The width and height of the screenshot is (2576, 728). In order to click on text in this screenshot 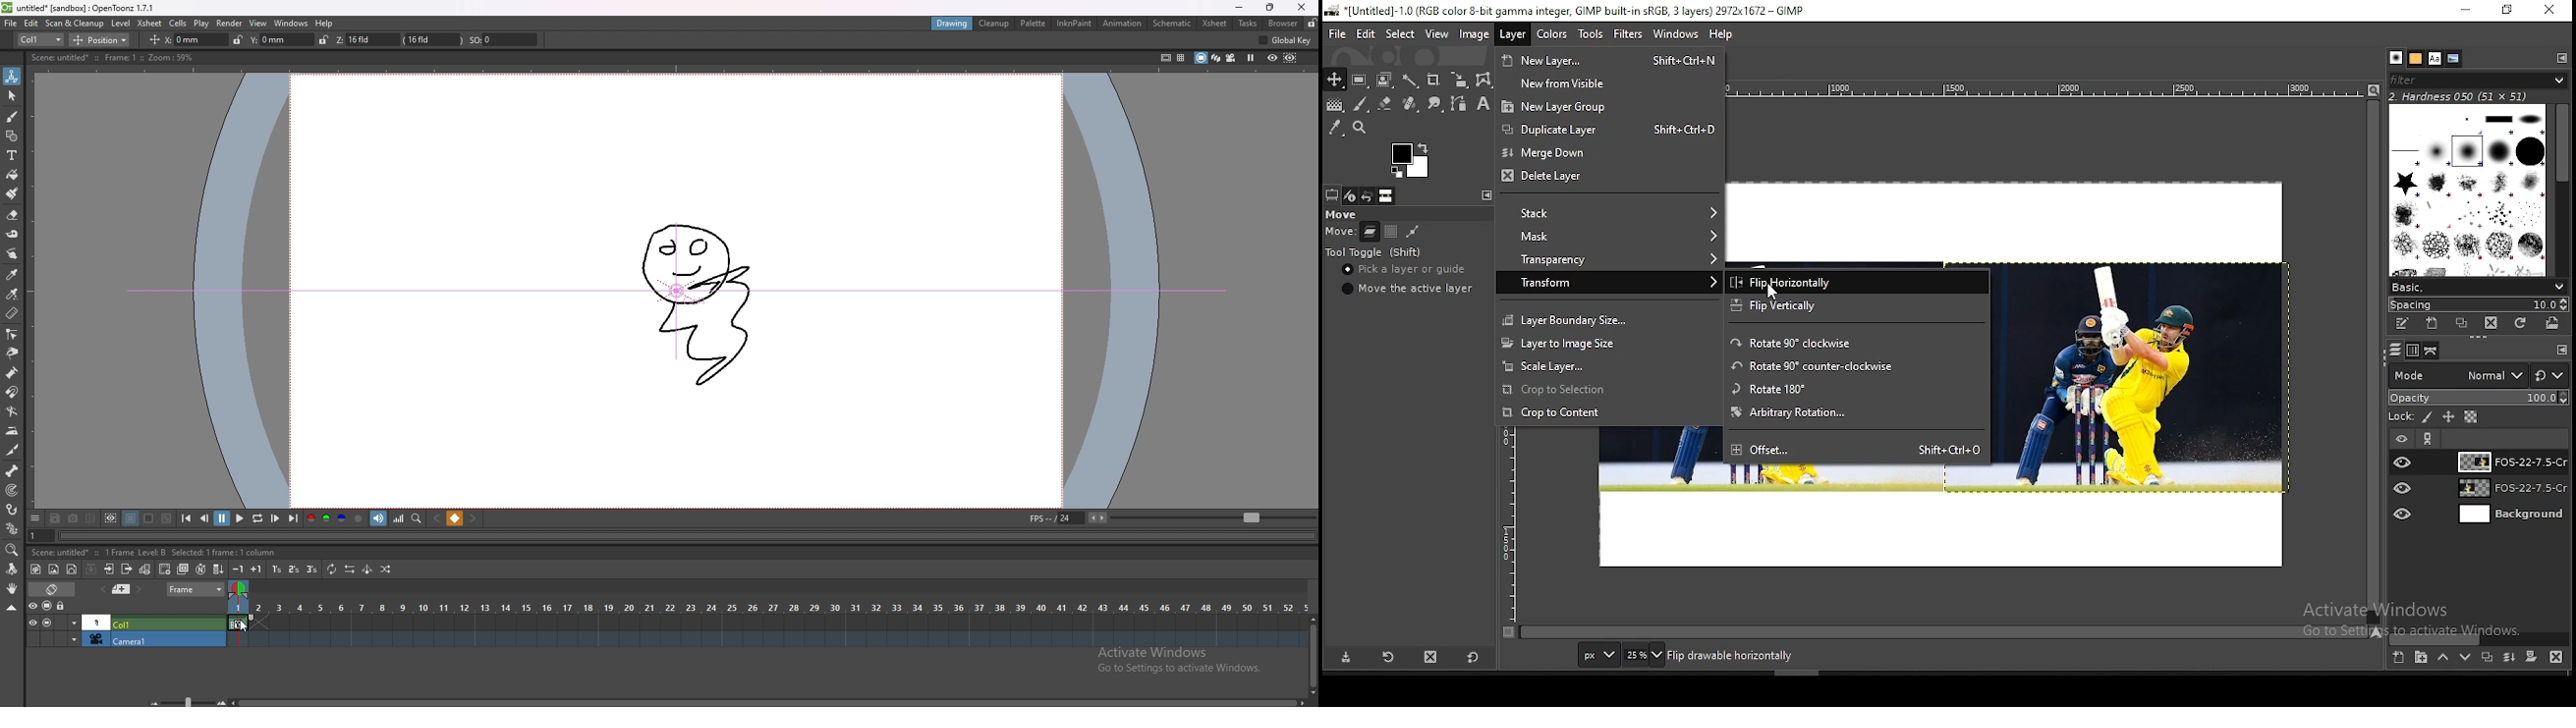, I will do `click(1797, 656)`.